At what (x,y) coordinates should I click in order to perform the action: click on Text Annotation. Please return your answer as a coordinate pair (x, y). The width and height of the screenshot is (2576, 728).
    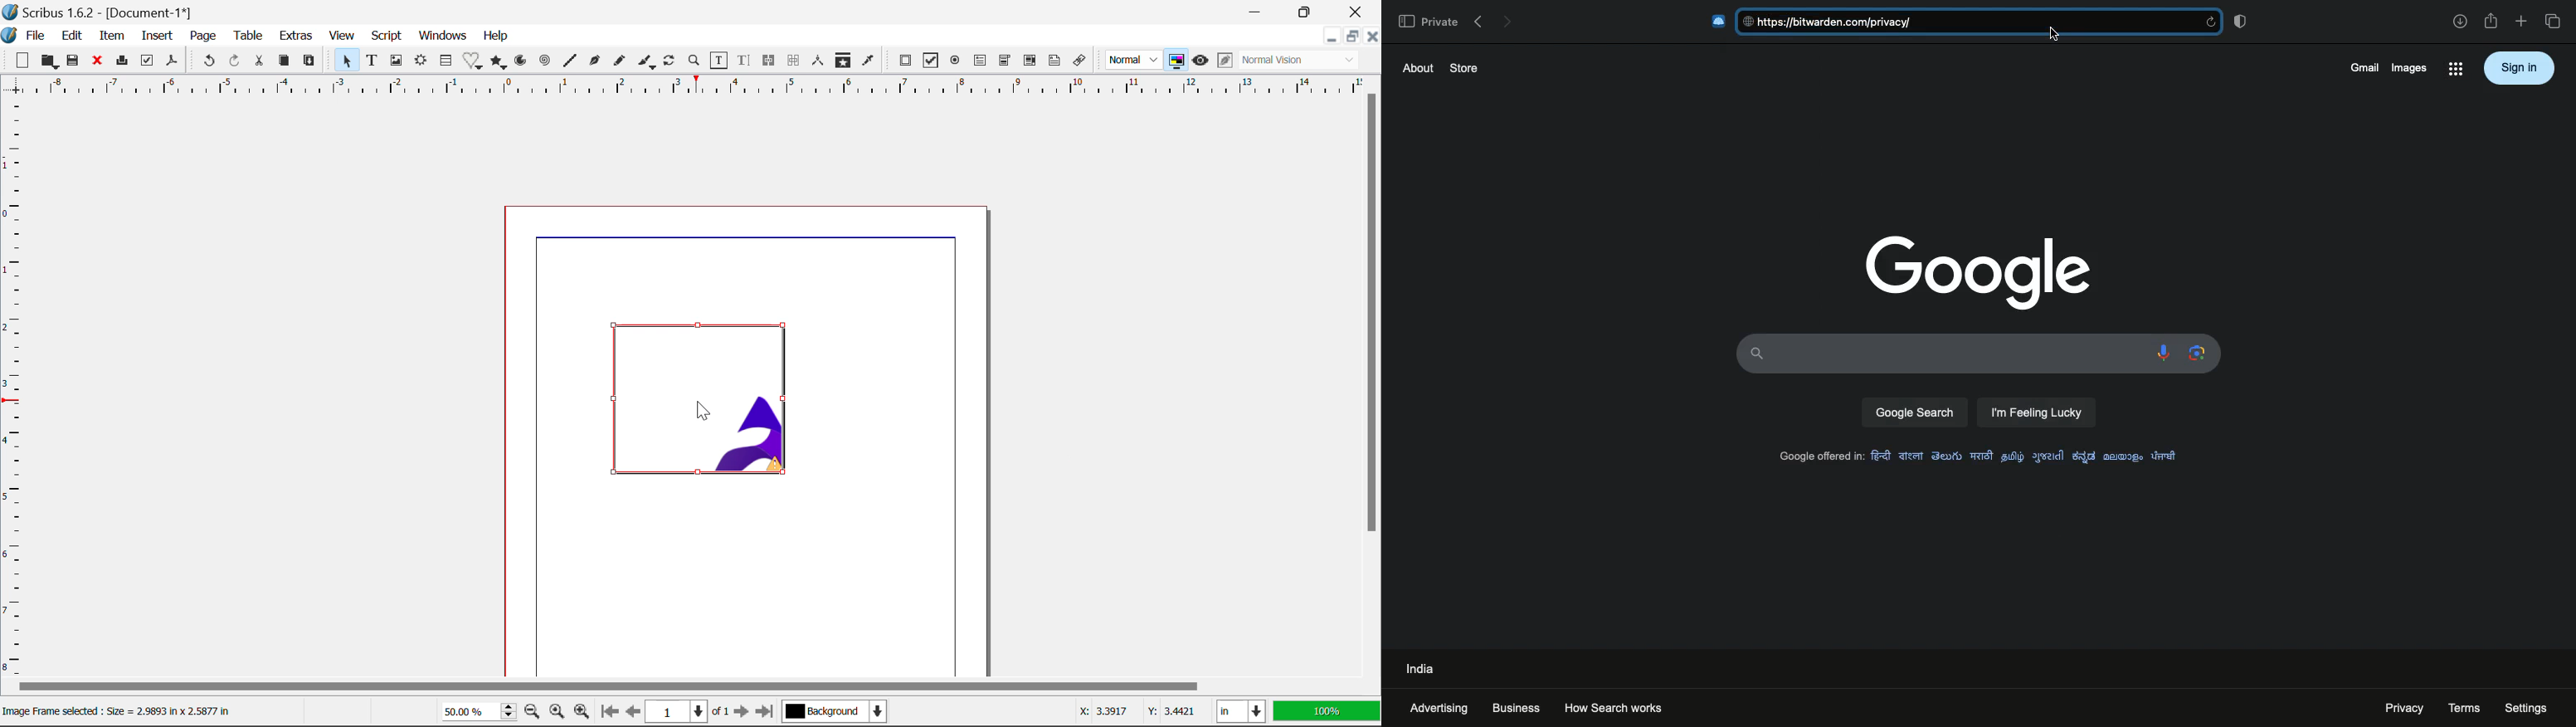
    Looking at the image, I should click on (1053, 62).